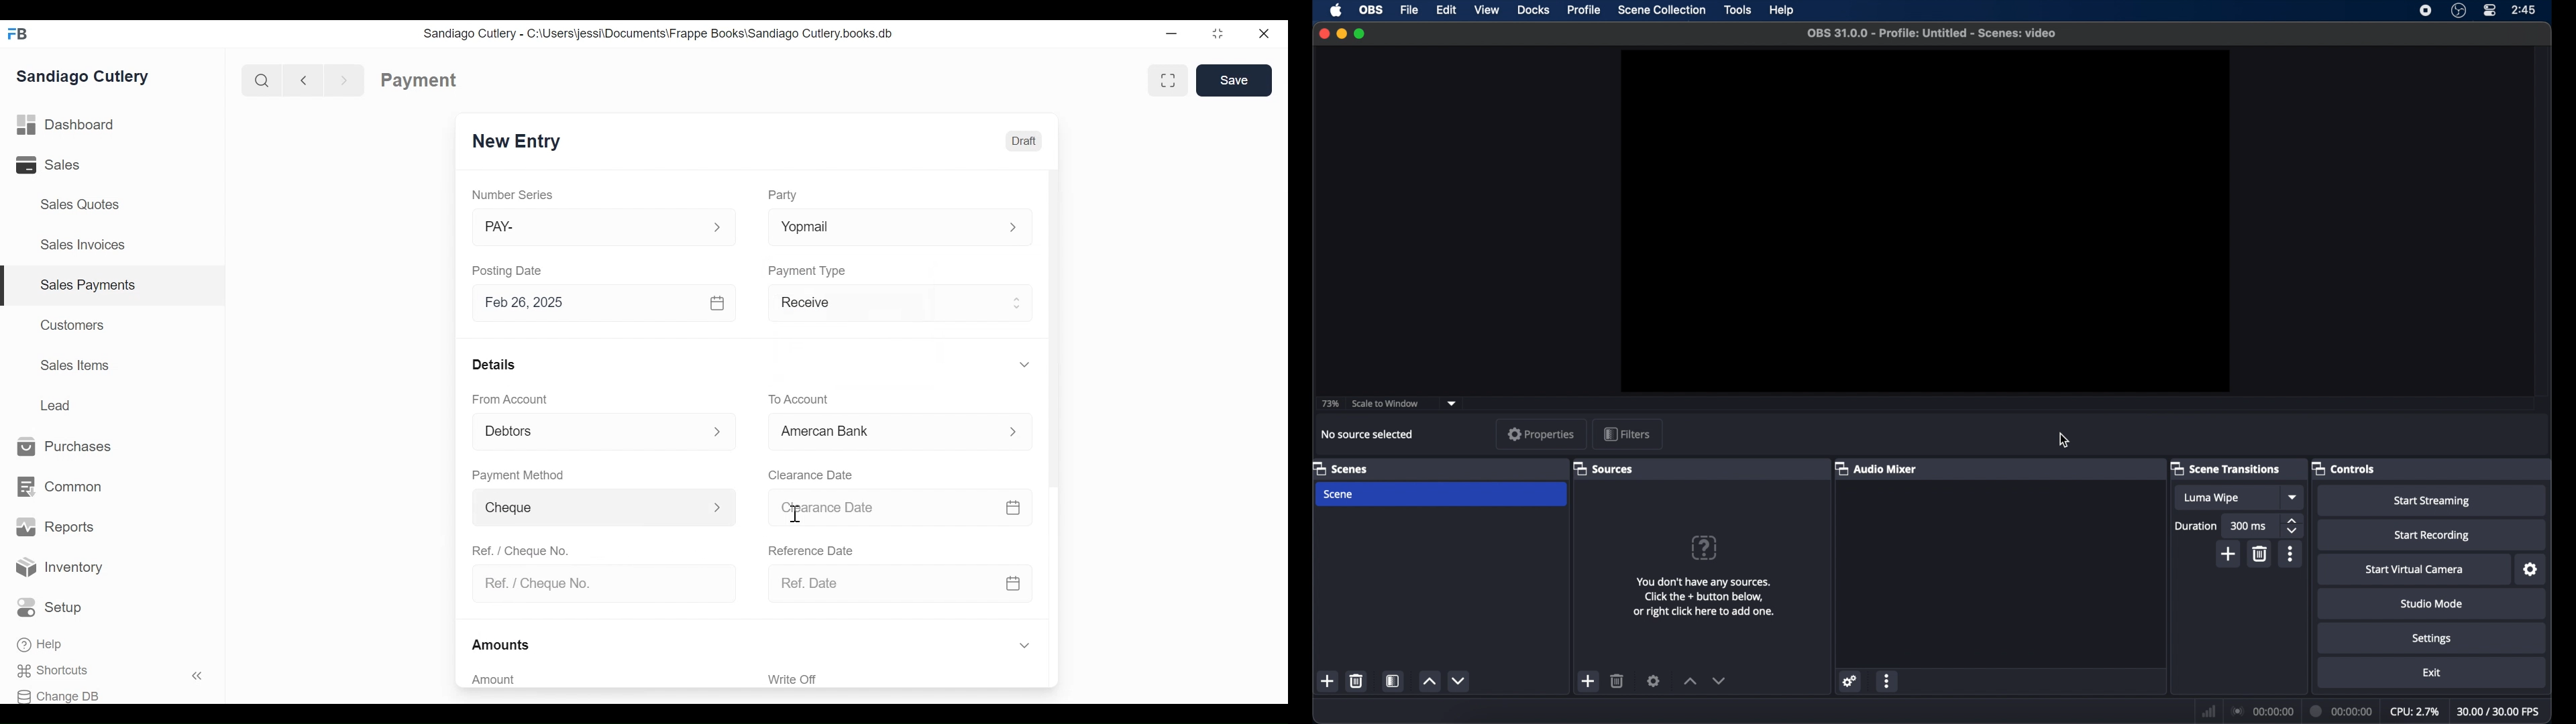 This screenshot has height=728, width=2576. What do you see at coordinates (511, 400) in the screenshot?
I see `From Account` at bounding box center [511, 400].